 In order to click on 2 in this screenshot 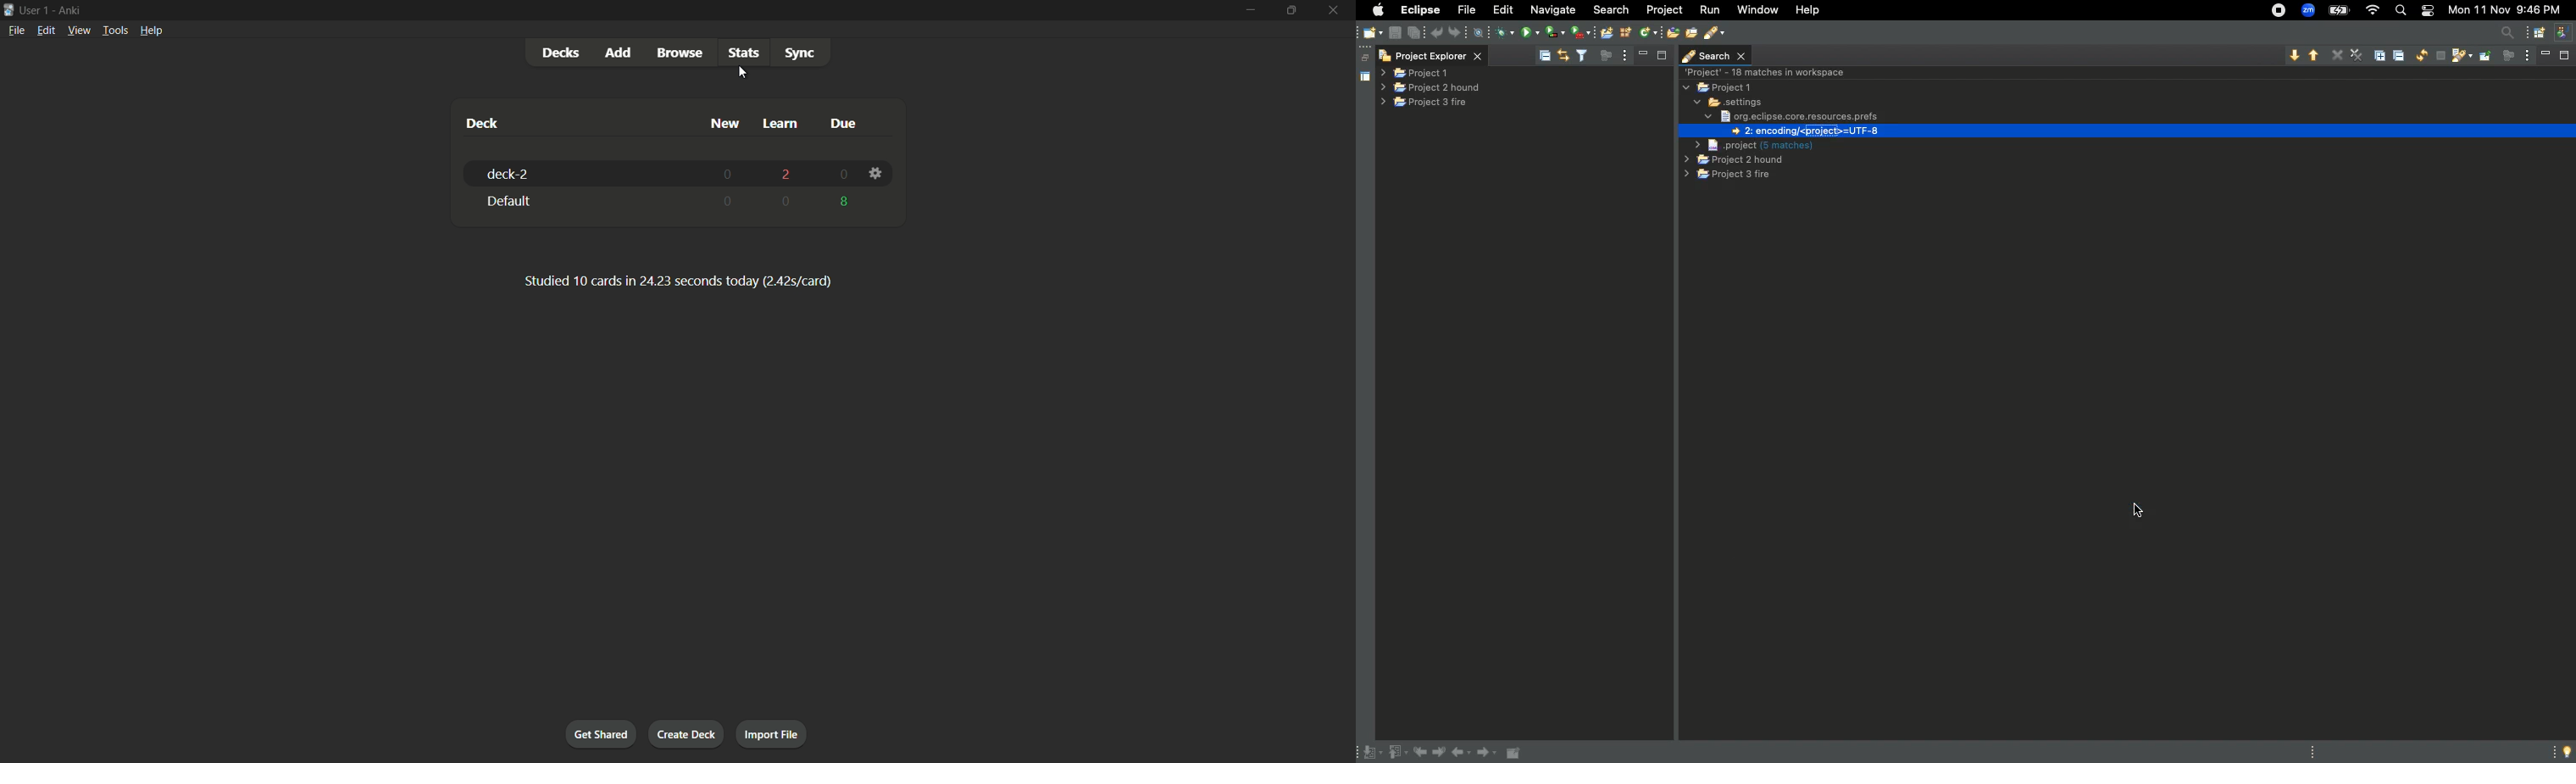, I will do `click(786, 174)`.